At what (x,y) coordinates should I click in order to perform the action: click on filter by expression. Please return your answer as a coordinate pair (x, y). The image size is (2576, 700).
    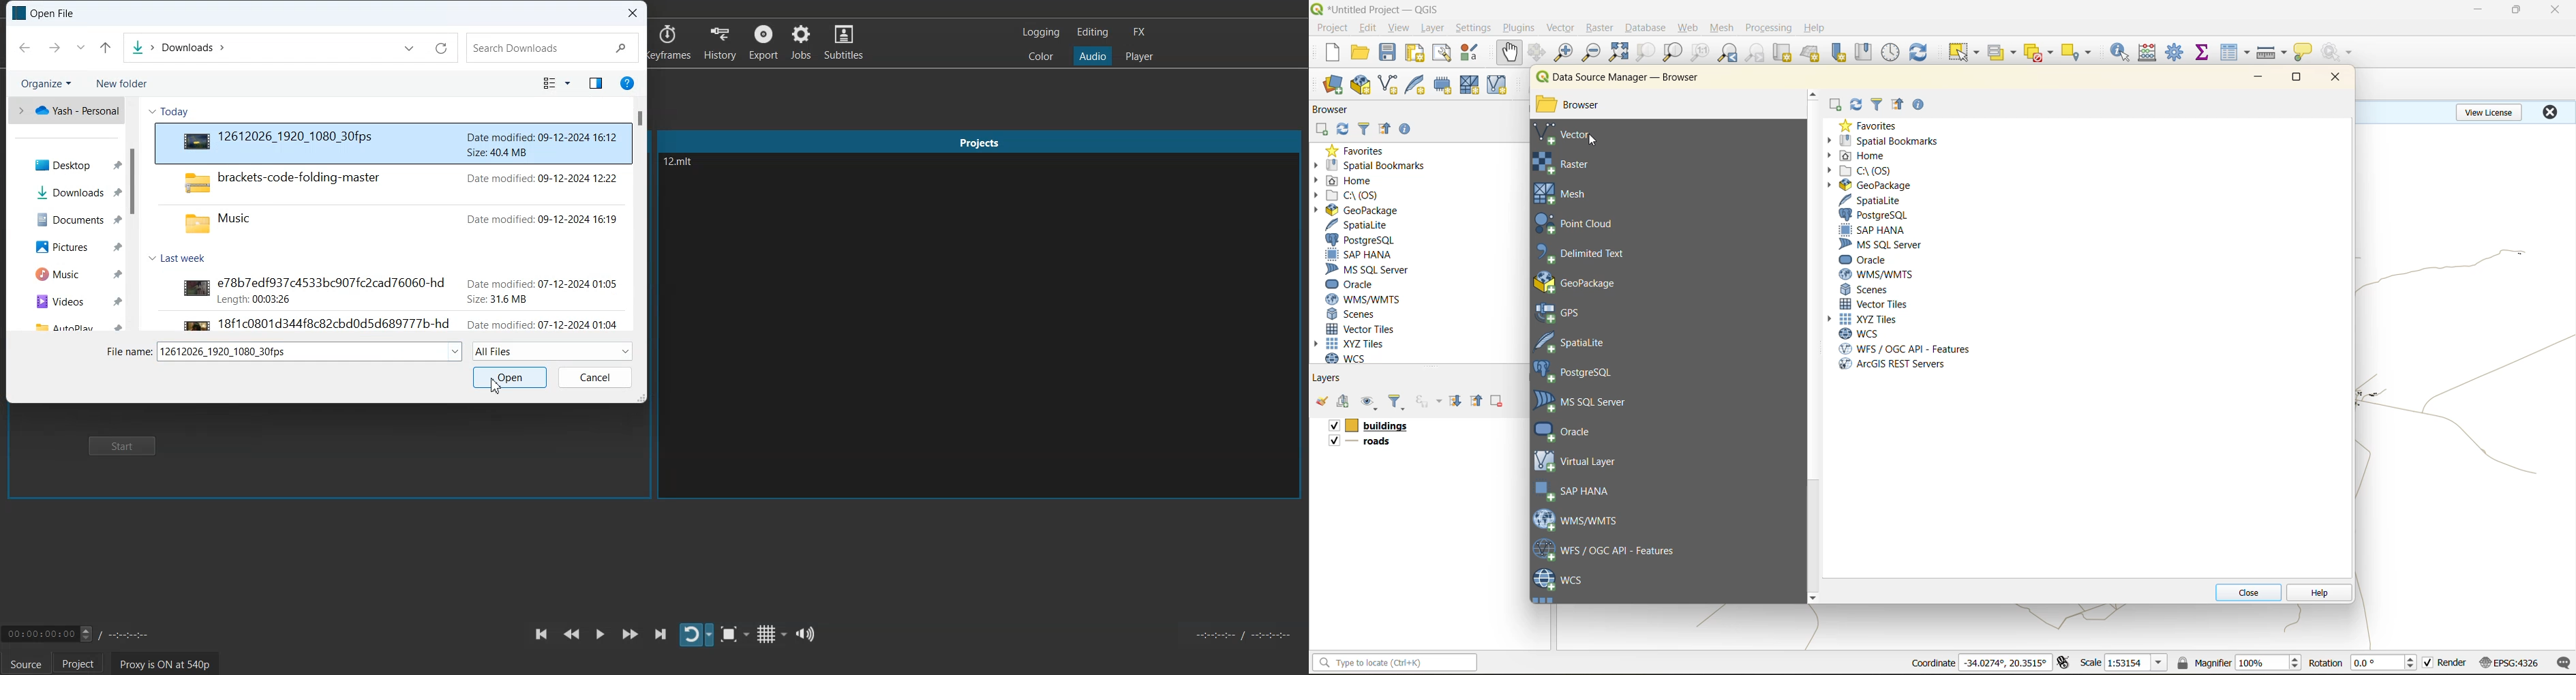
    Looking at the image, I should click on (1430, 400).